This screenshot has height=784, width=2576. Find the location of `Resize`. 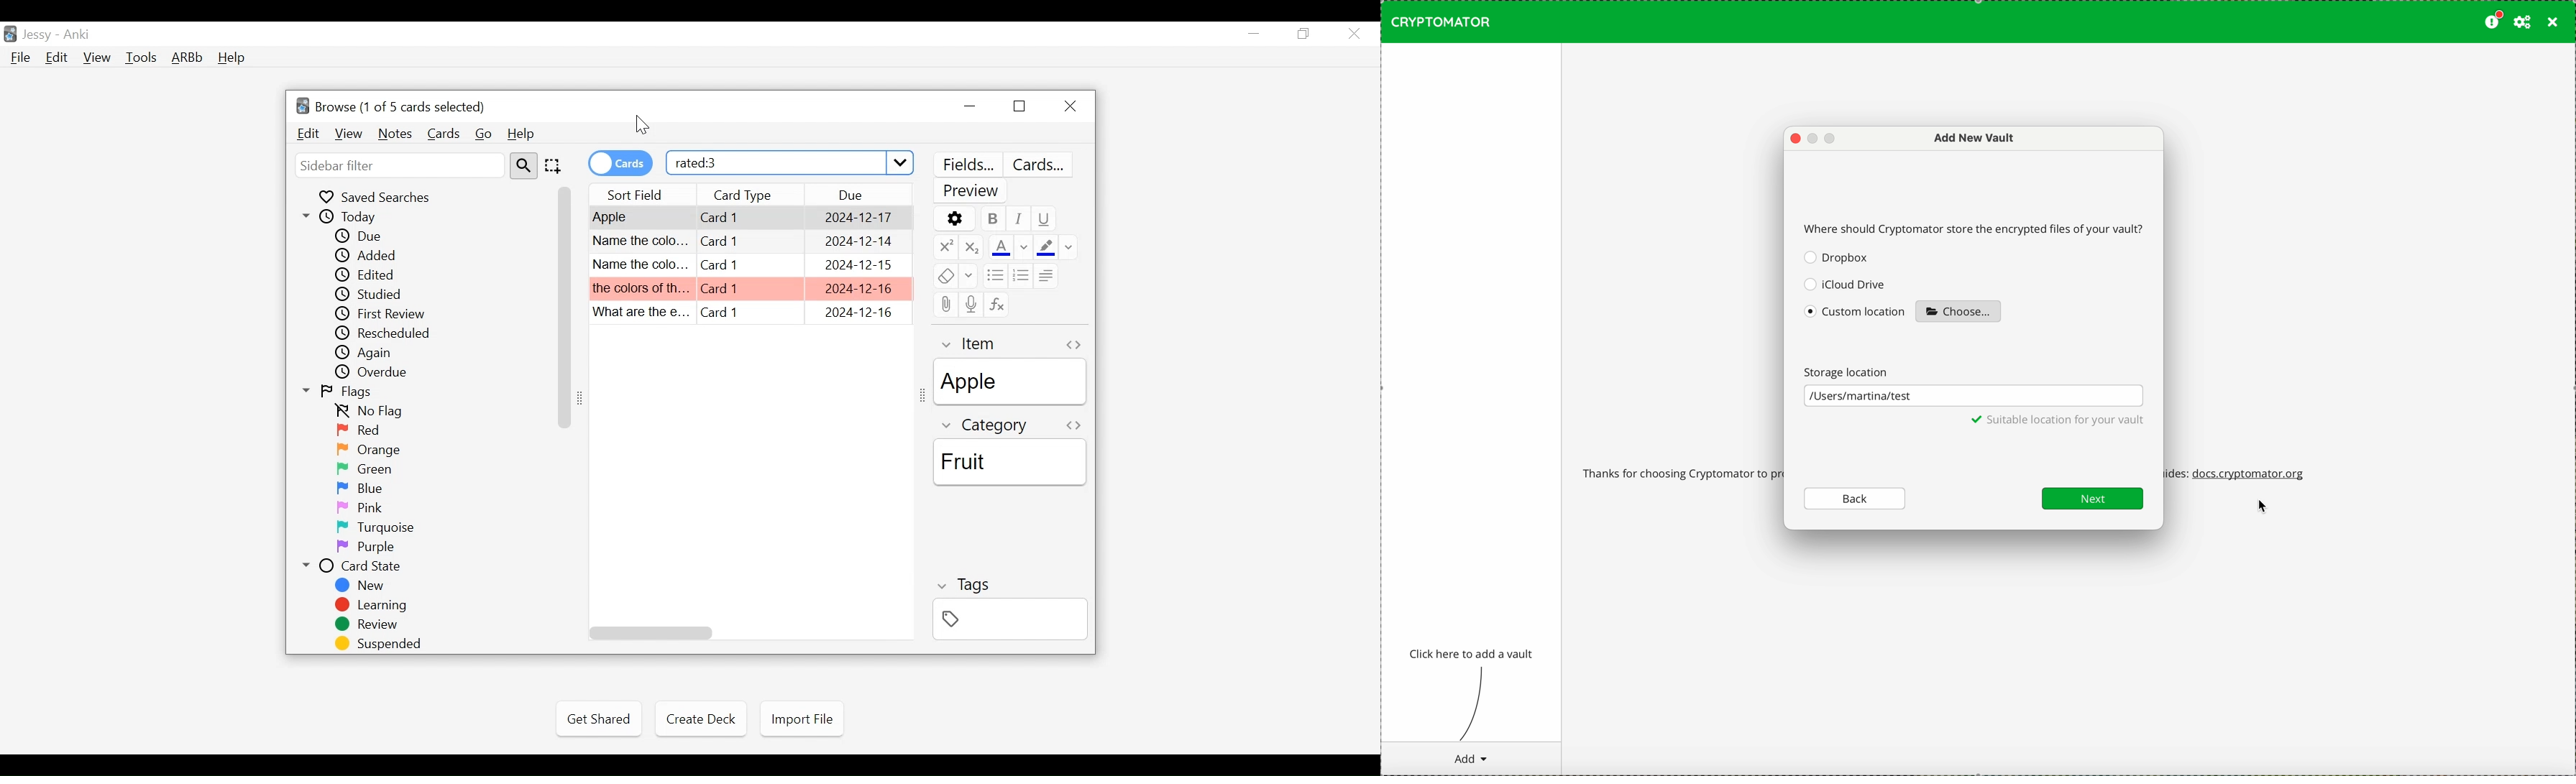

Resize is located at coordinates (922, 396).